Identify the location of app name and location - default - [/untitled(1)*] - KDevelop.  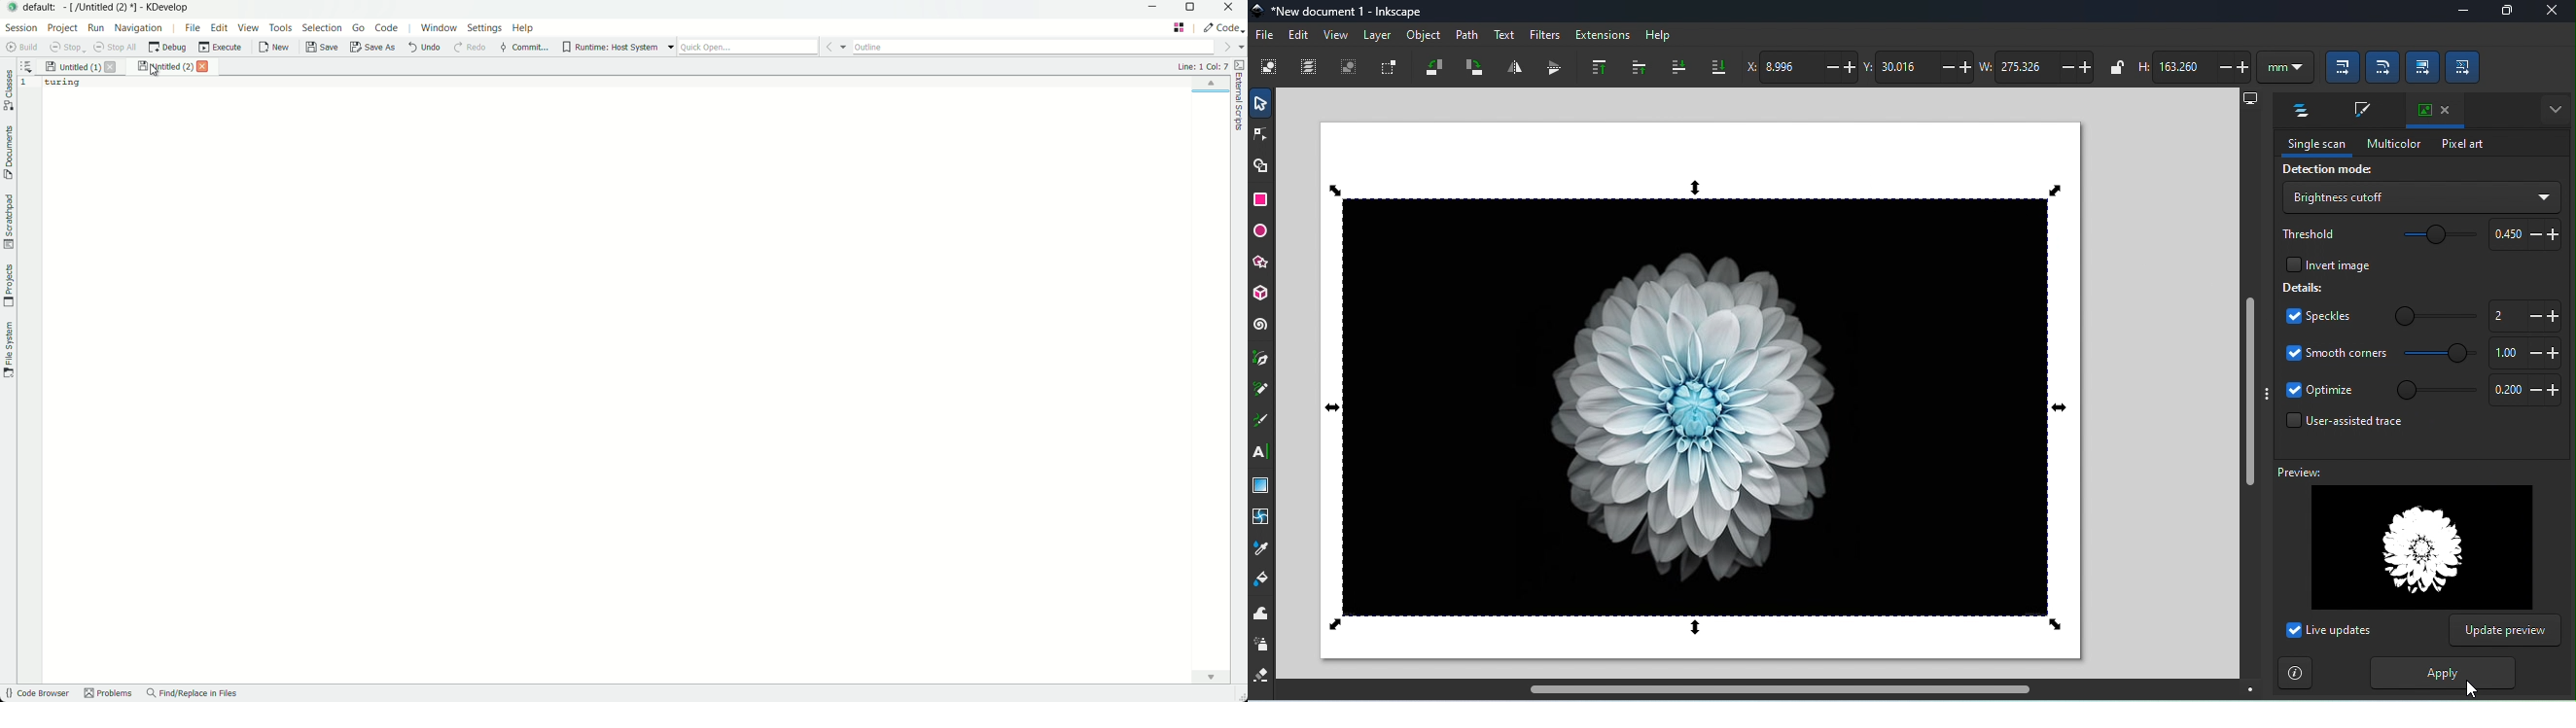
(110, 7).